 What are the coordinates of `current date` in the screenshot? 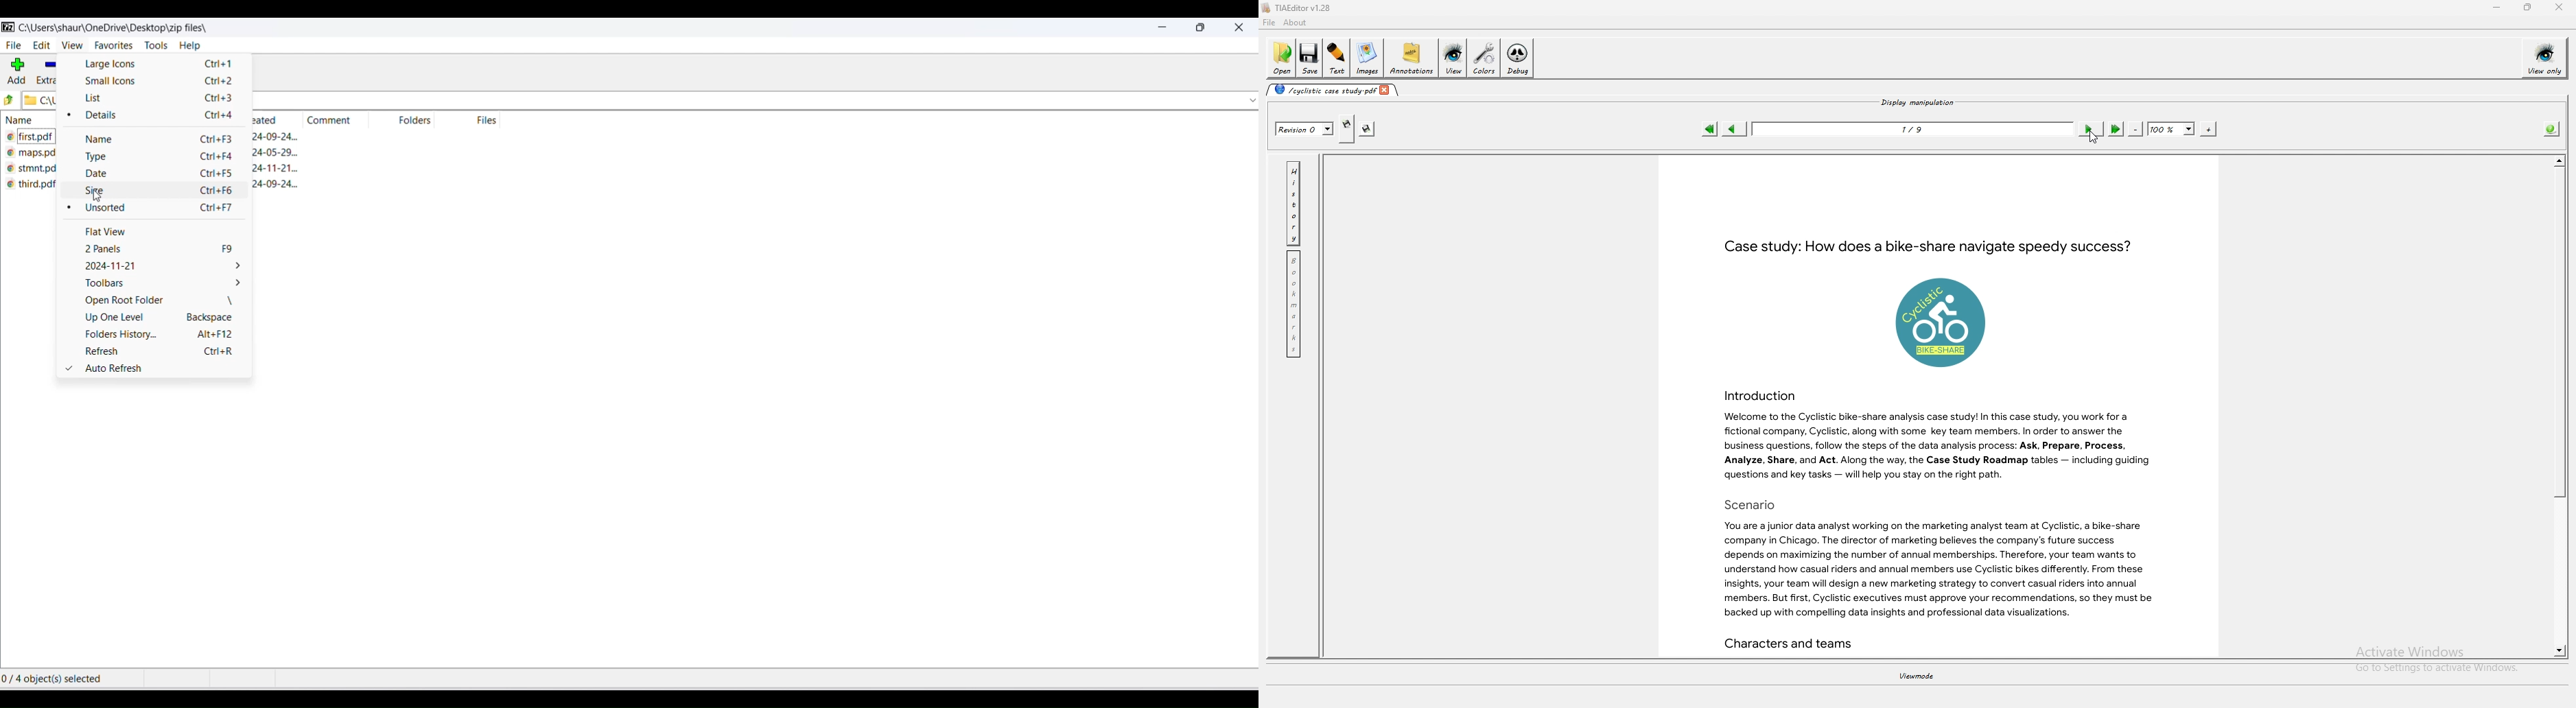 It's located at (157, 267).